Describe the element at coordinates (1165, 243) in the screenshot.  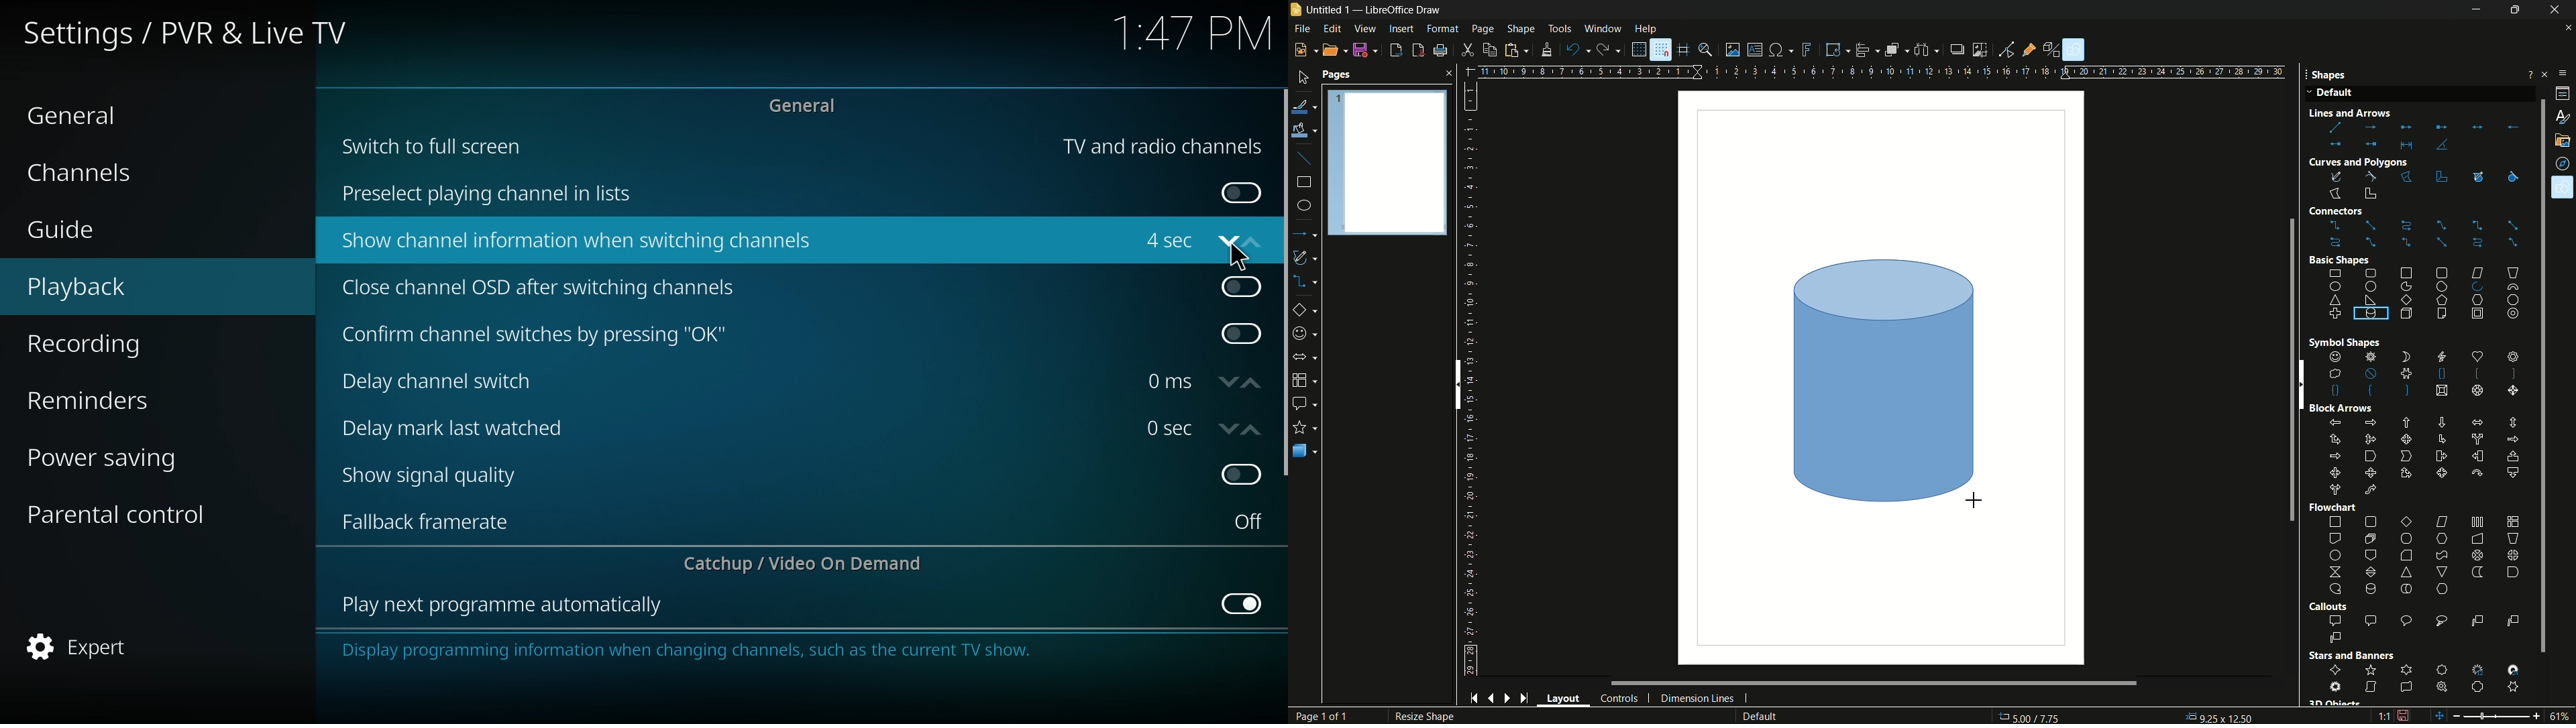
I see `time` at that location.